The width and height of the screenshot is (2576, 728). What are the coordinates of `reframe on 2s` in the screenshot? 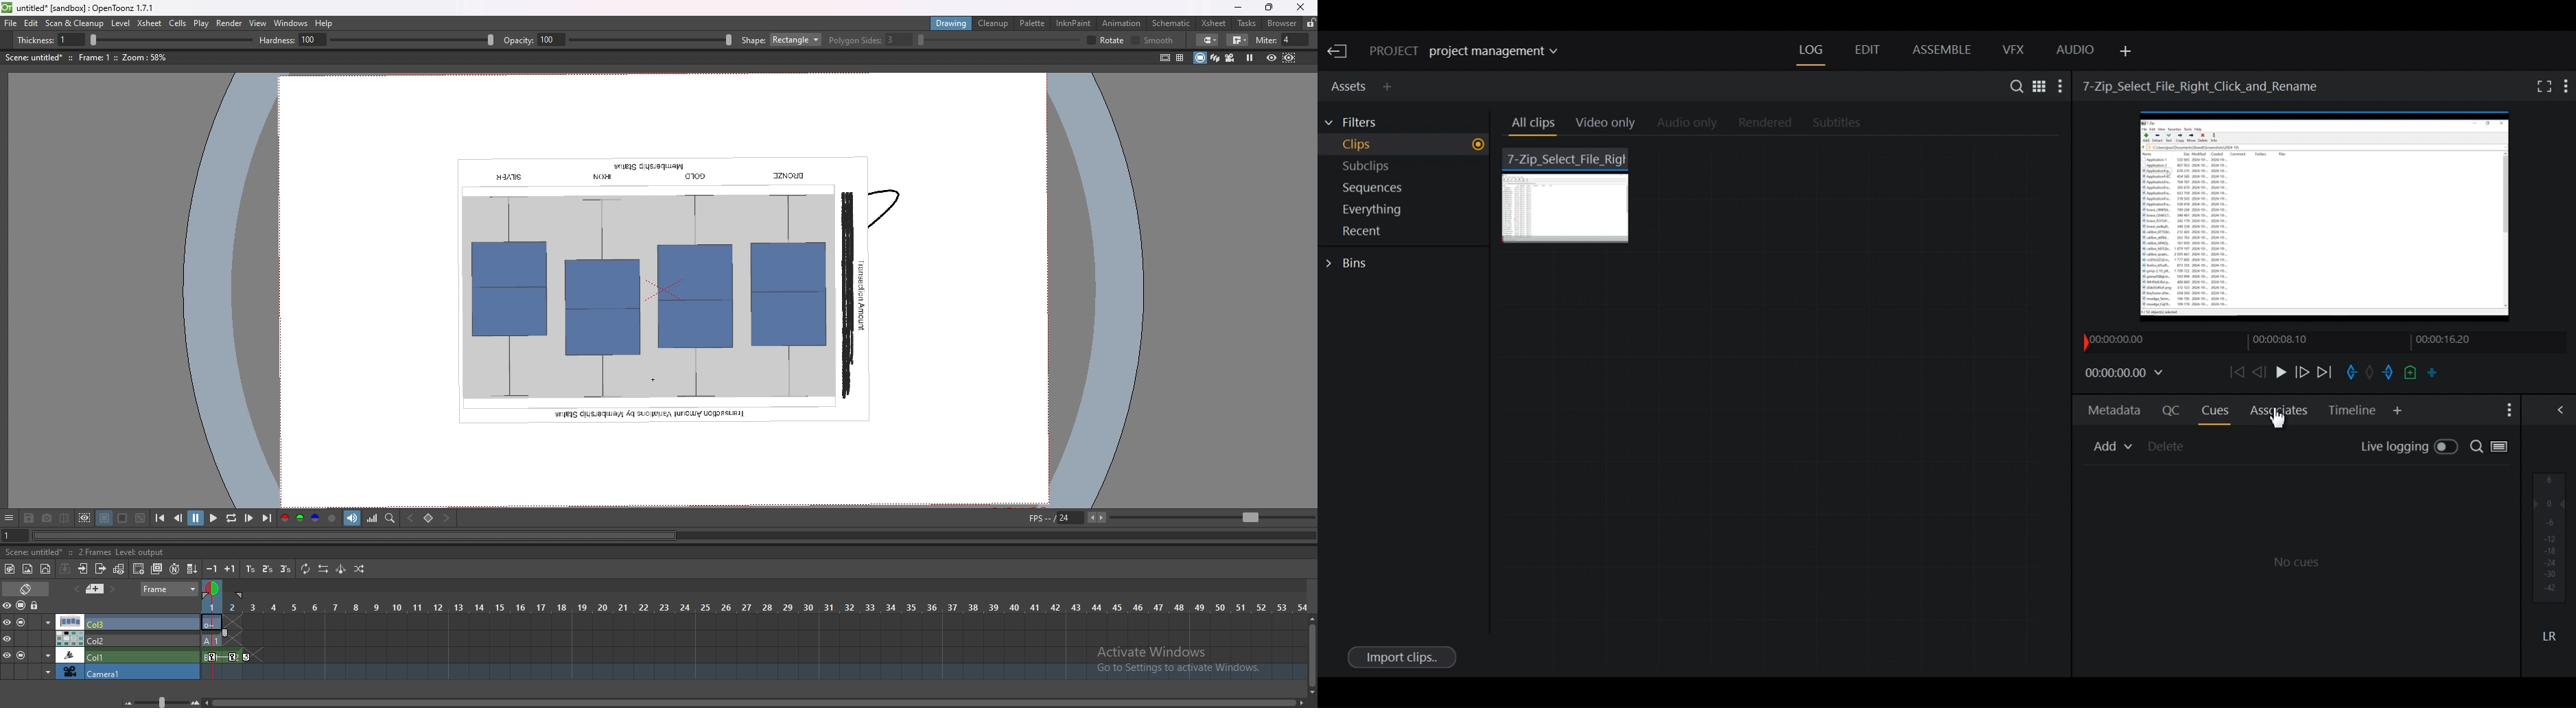 It's located at (269, 570).